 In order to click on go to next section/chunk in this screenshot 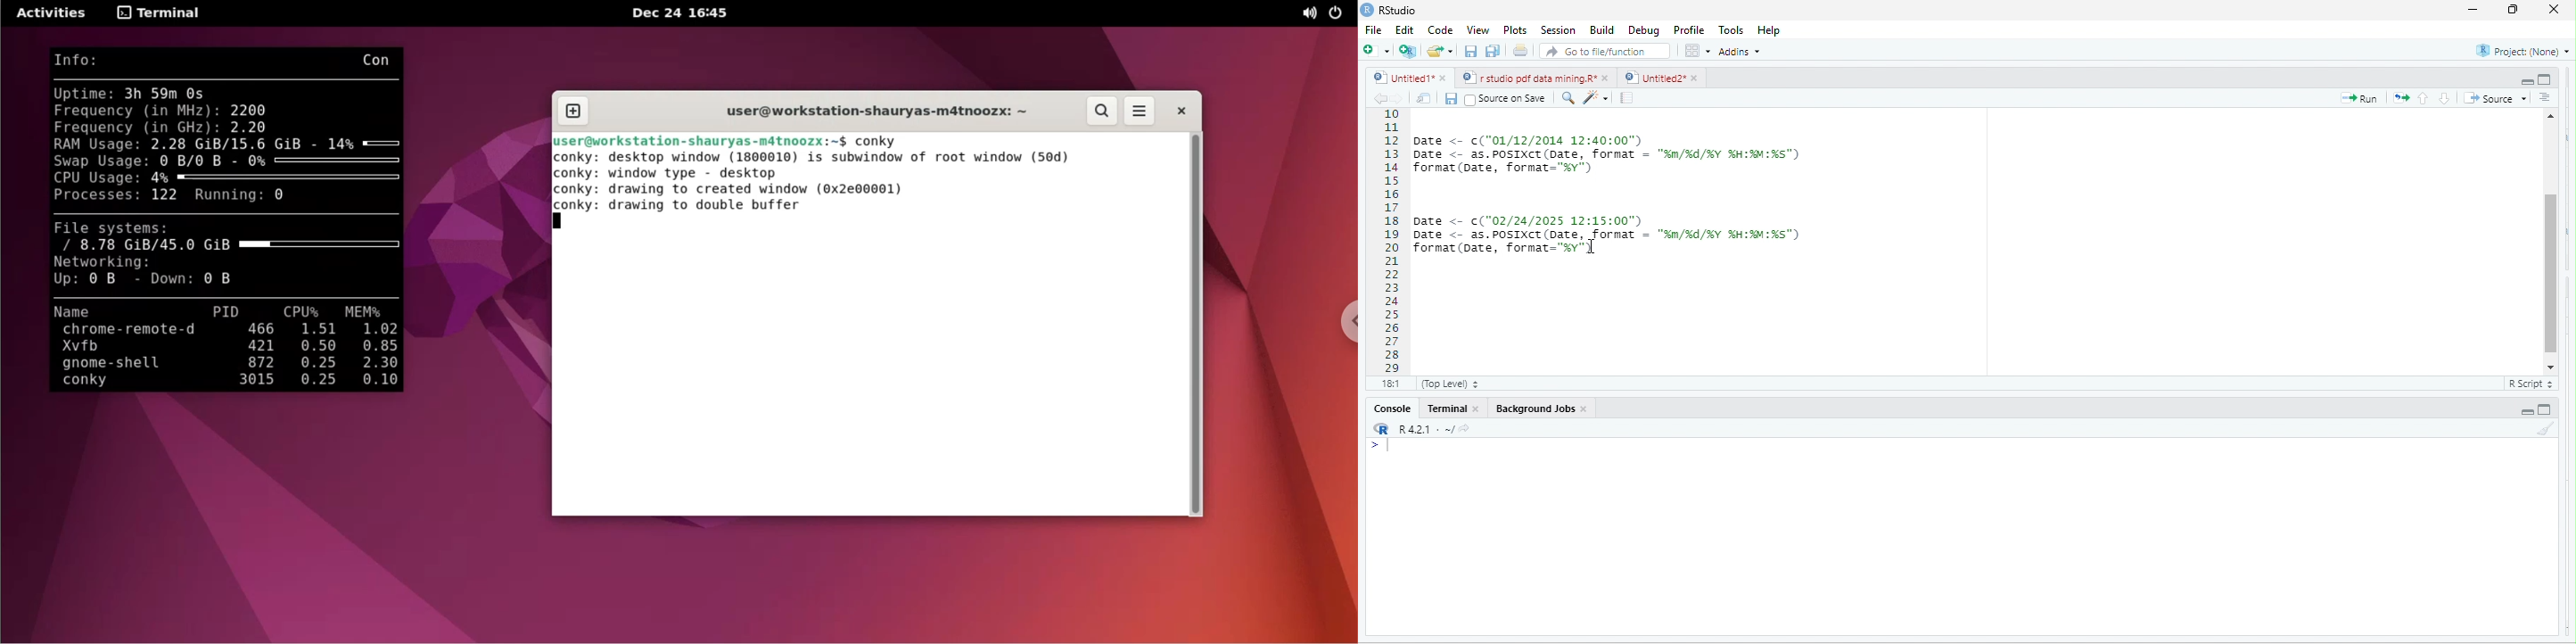, I will do `click(2445, 98)`.